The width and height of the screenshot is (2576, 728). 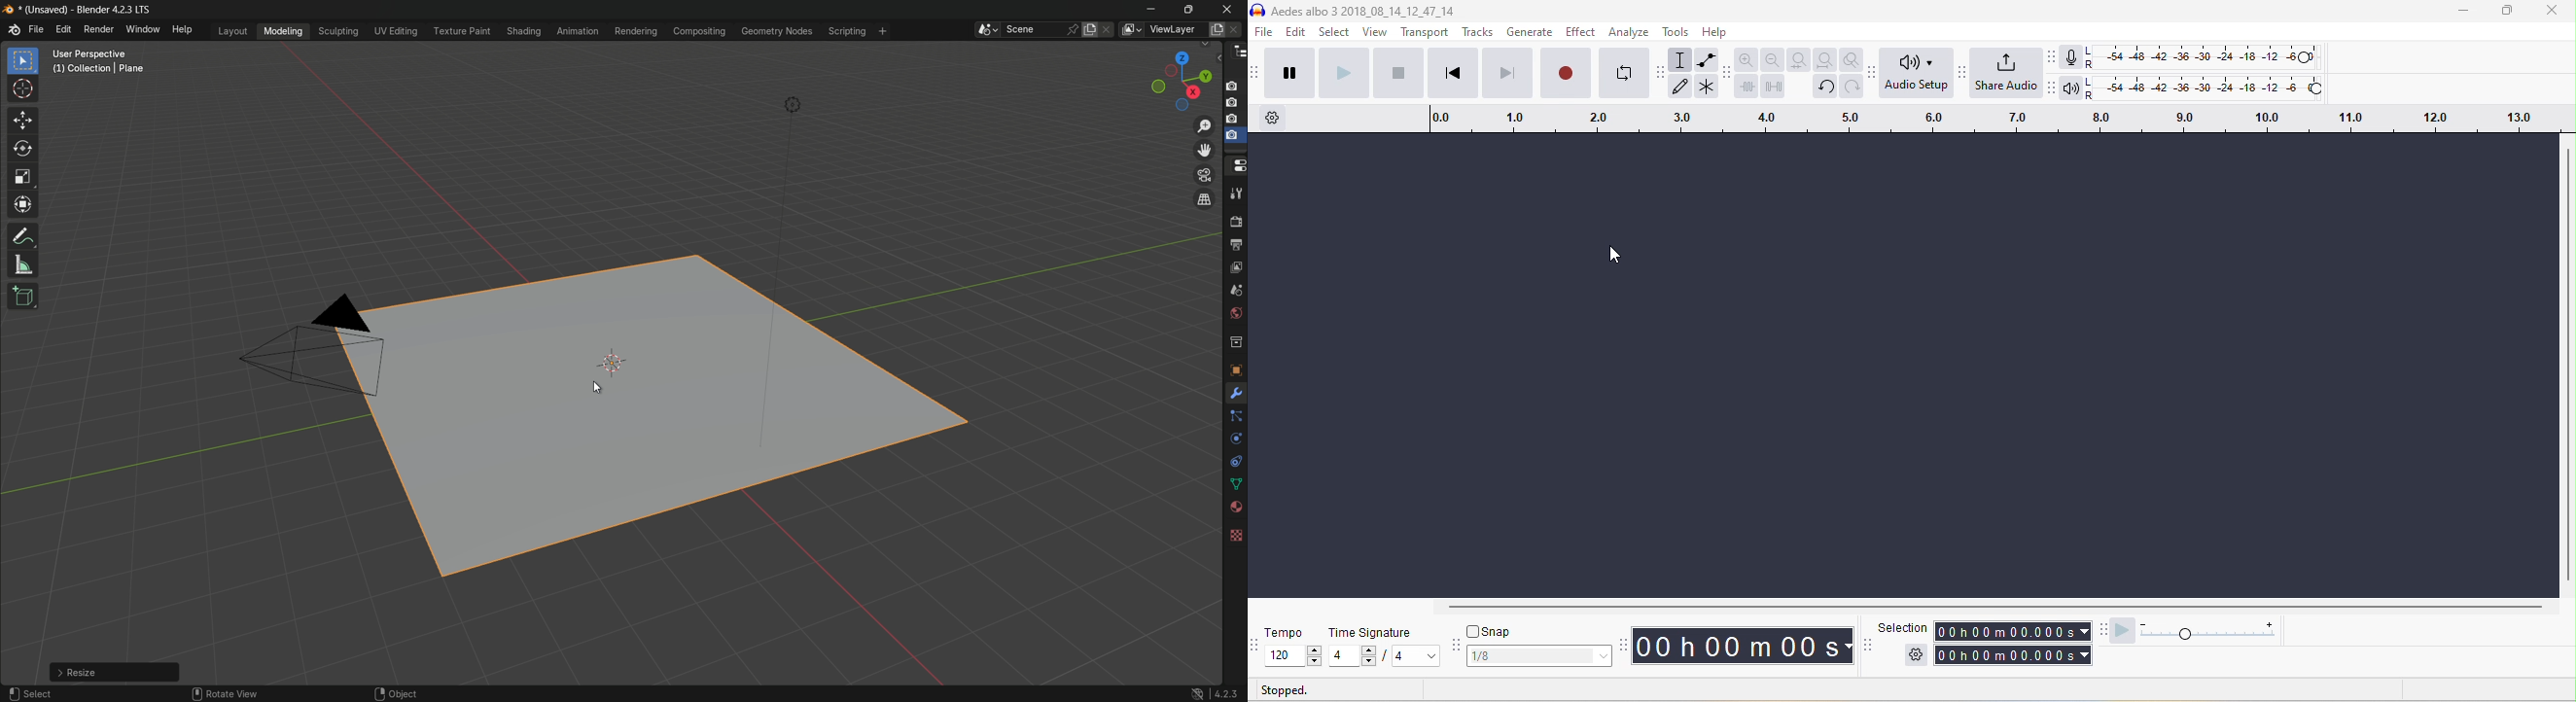 I want to click on Audacity audio setup toolbar, so click(x=1873, y=73).